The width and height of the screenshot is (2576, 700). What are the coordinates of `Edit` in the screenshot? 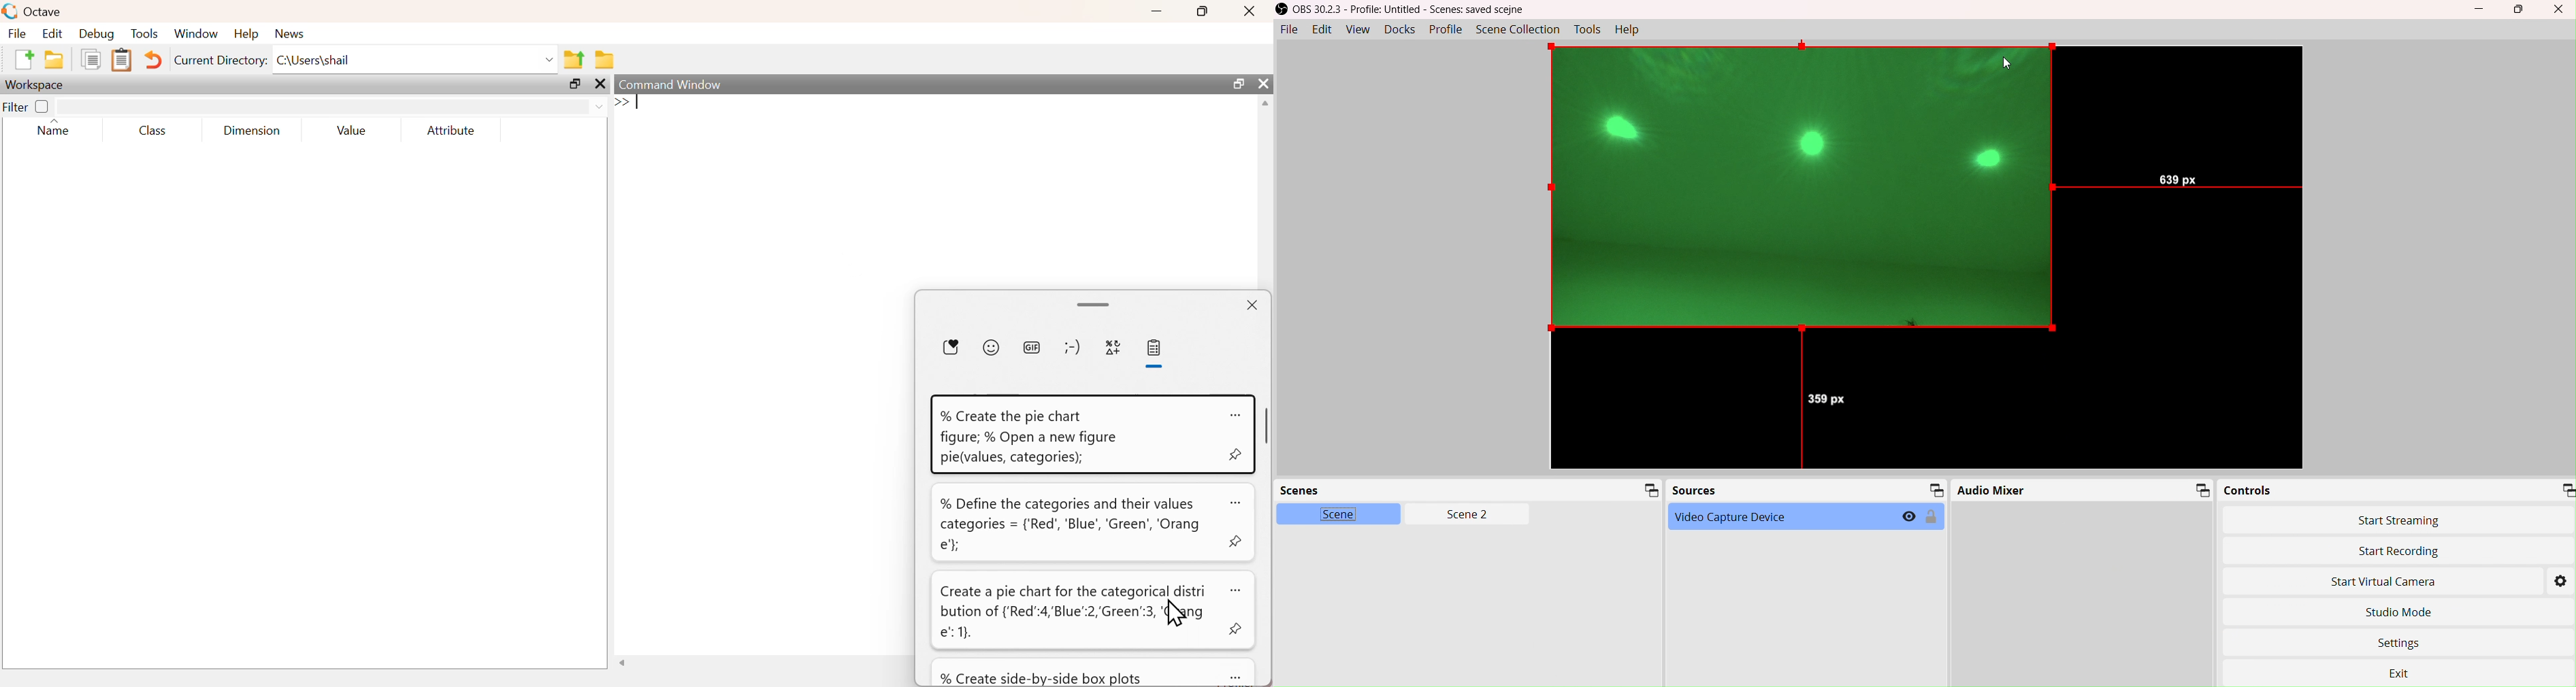 It's located at (52, 34).